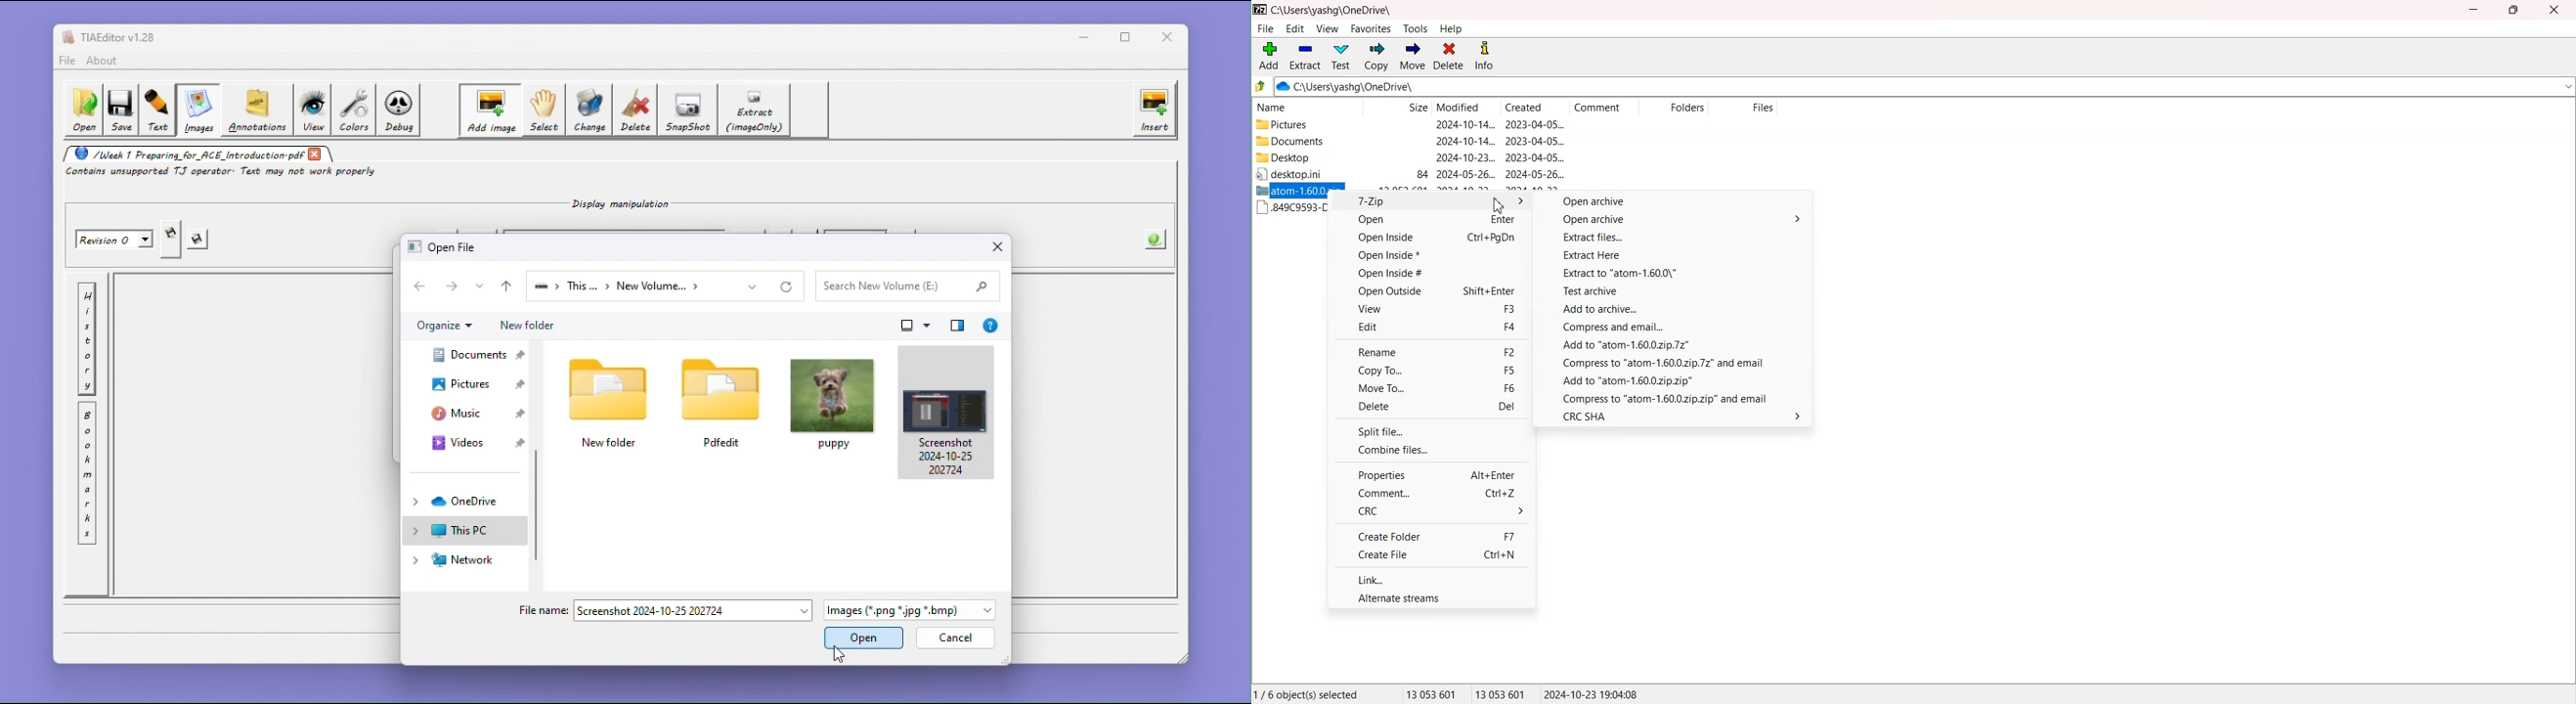 The height and width of the screenshot is (728, 2576). I want to click on Modified date, so click(1465, 108).